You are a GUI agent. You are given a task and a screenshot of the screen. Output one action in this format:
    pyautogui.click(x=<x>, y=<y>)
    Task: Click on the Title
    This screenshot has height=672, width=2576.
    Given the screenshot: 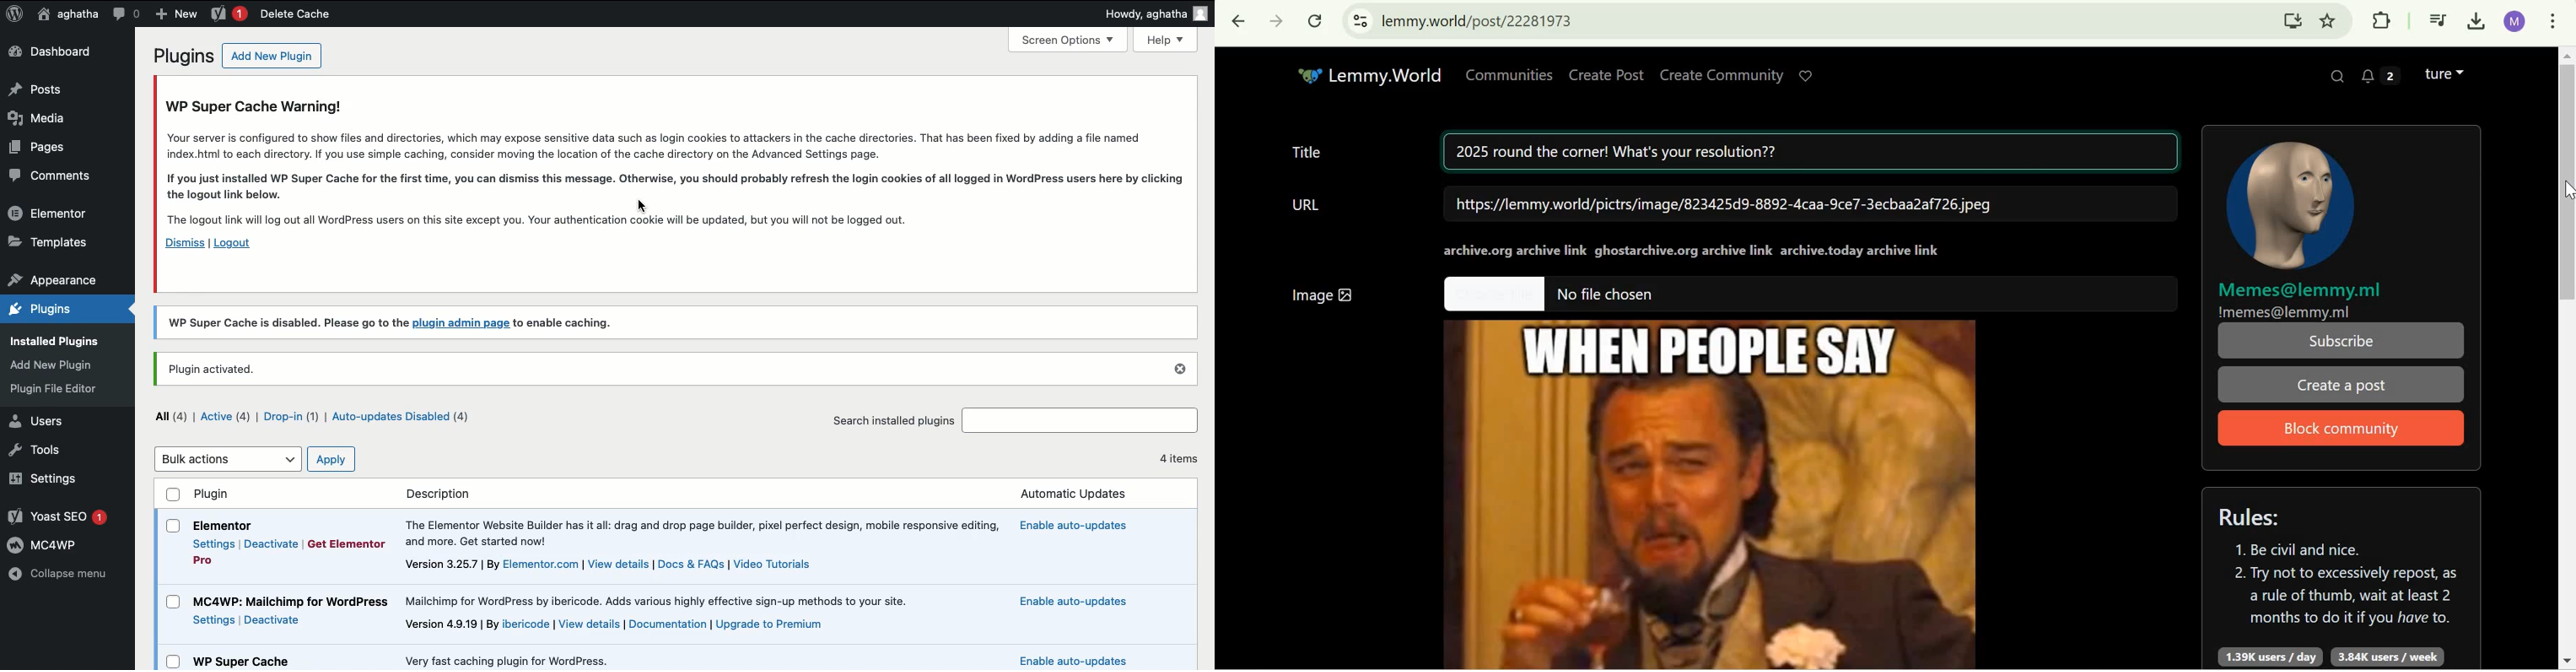 What is the action you would take?
    pyautogui.click(x=1306, y=150)
    